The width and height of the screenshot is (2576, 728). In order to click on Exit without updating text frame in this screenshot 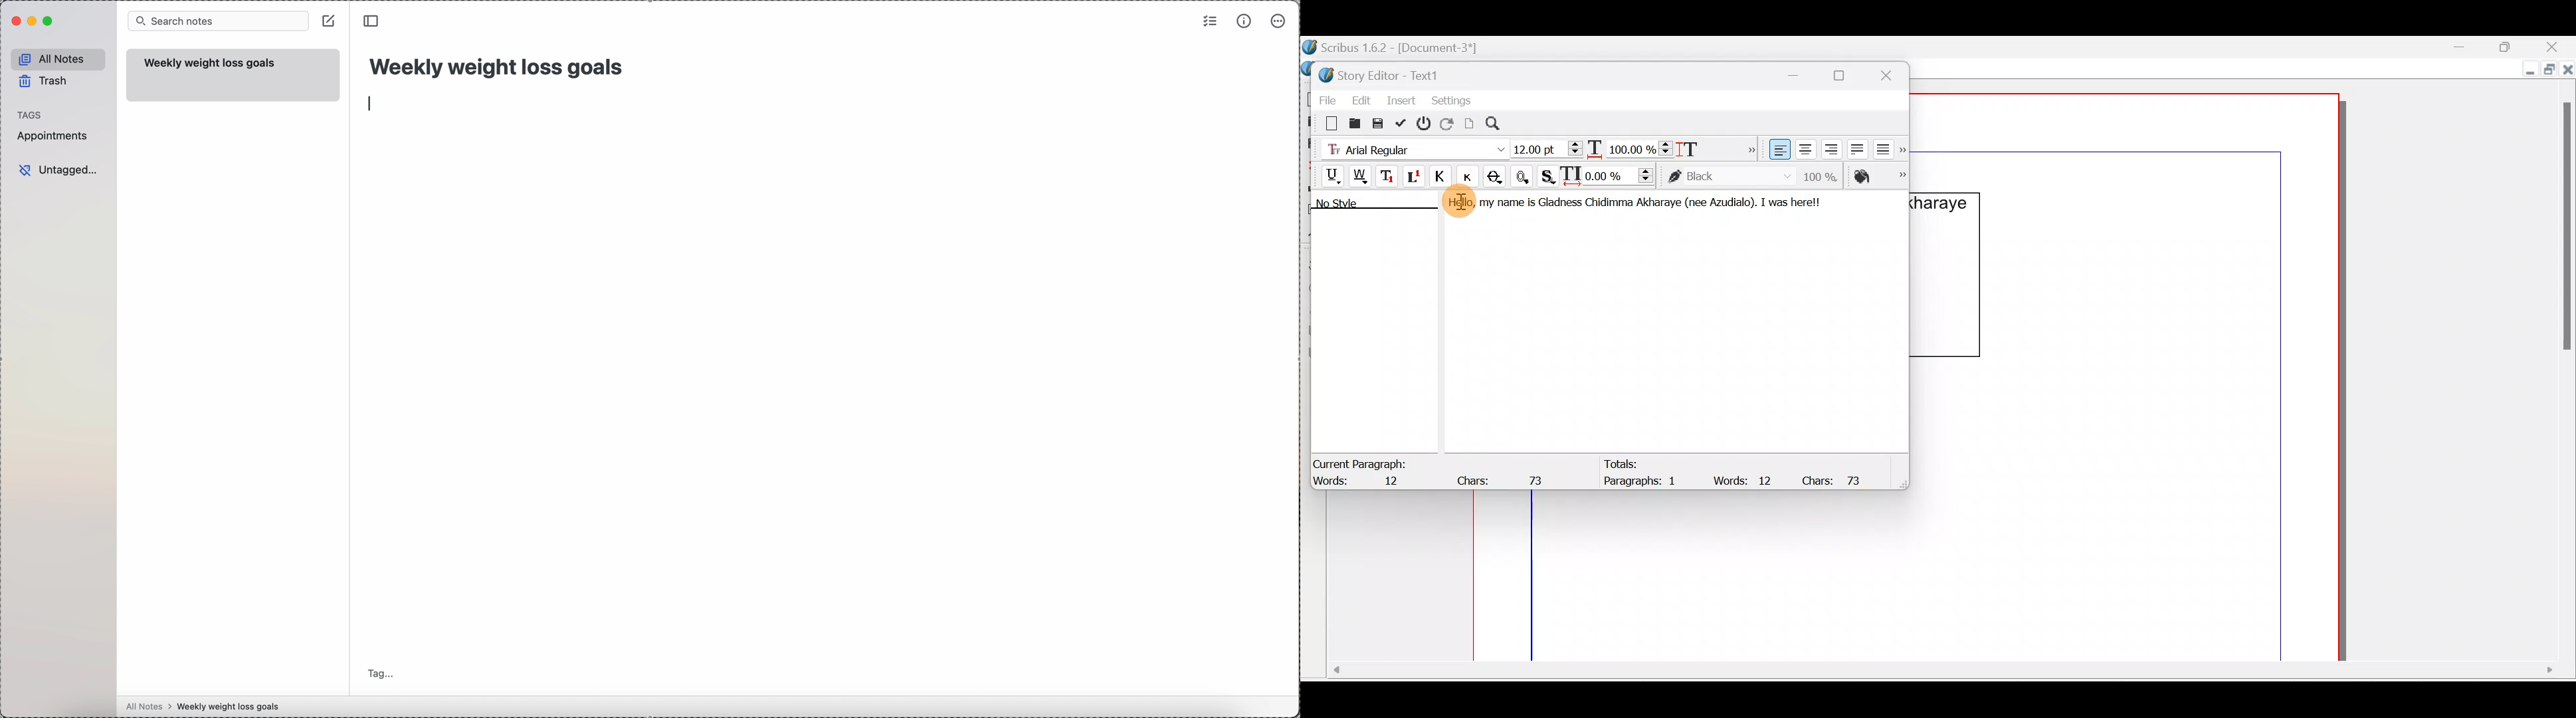, I will do `click(1426, 123)`.